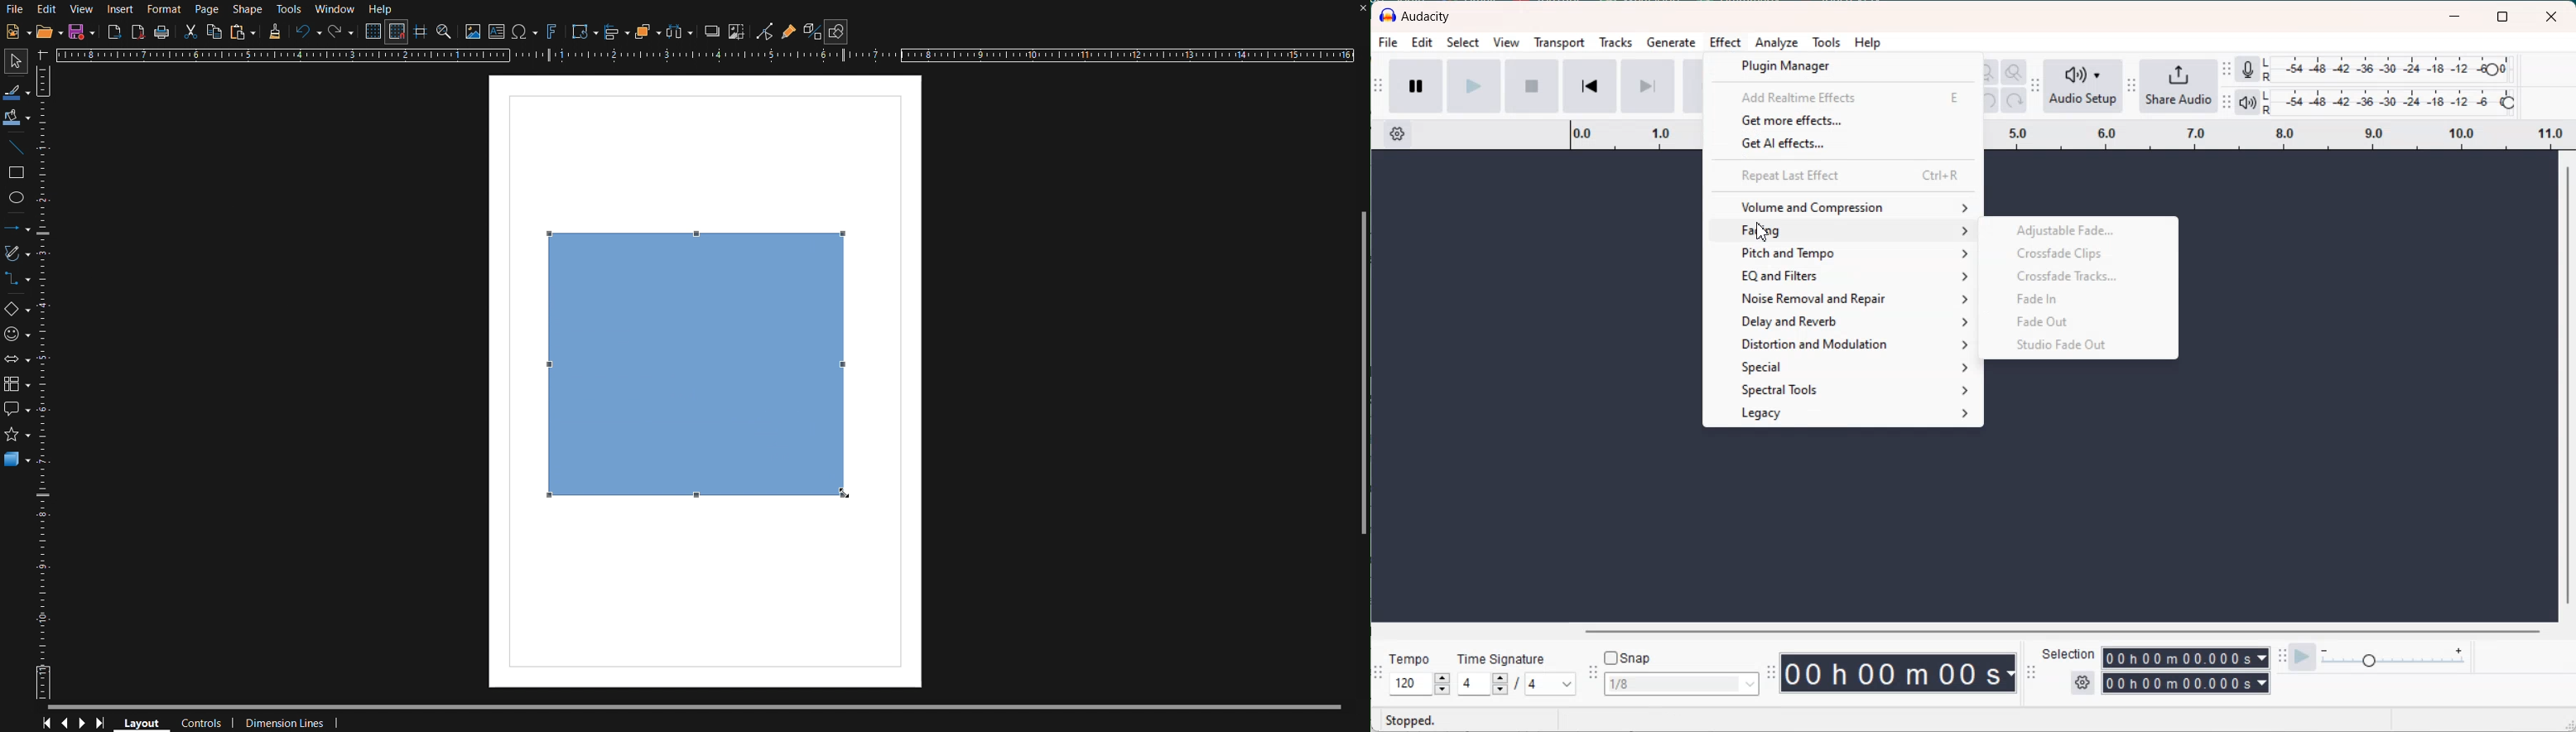 Image resolution: width=2576 pixels, height=756 pixels. I want to click on File, so click(14, 11).